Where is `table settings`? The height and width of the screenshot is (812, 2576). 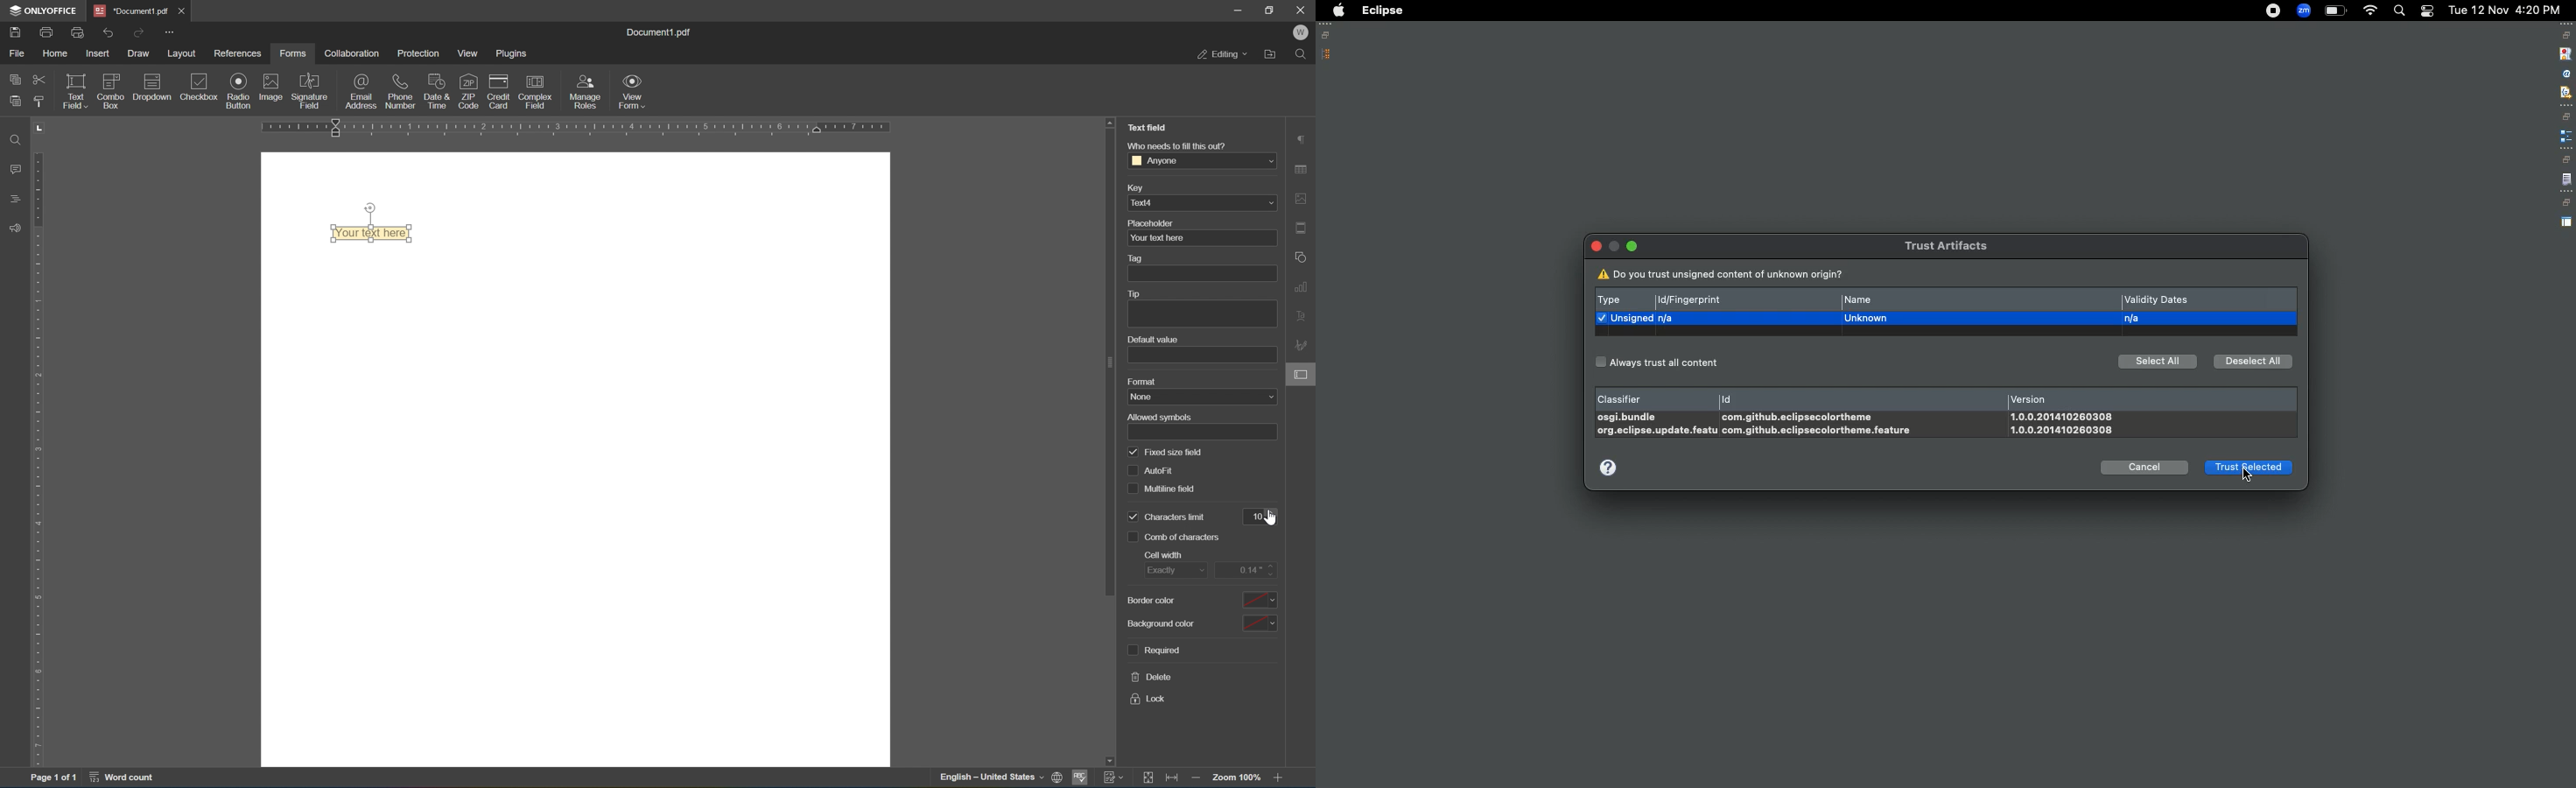
table settings is located at coordinates (1301, 171).